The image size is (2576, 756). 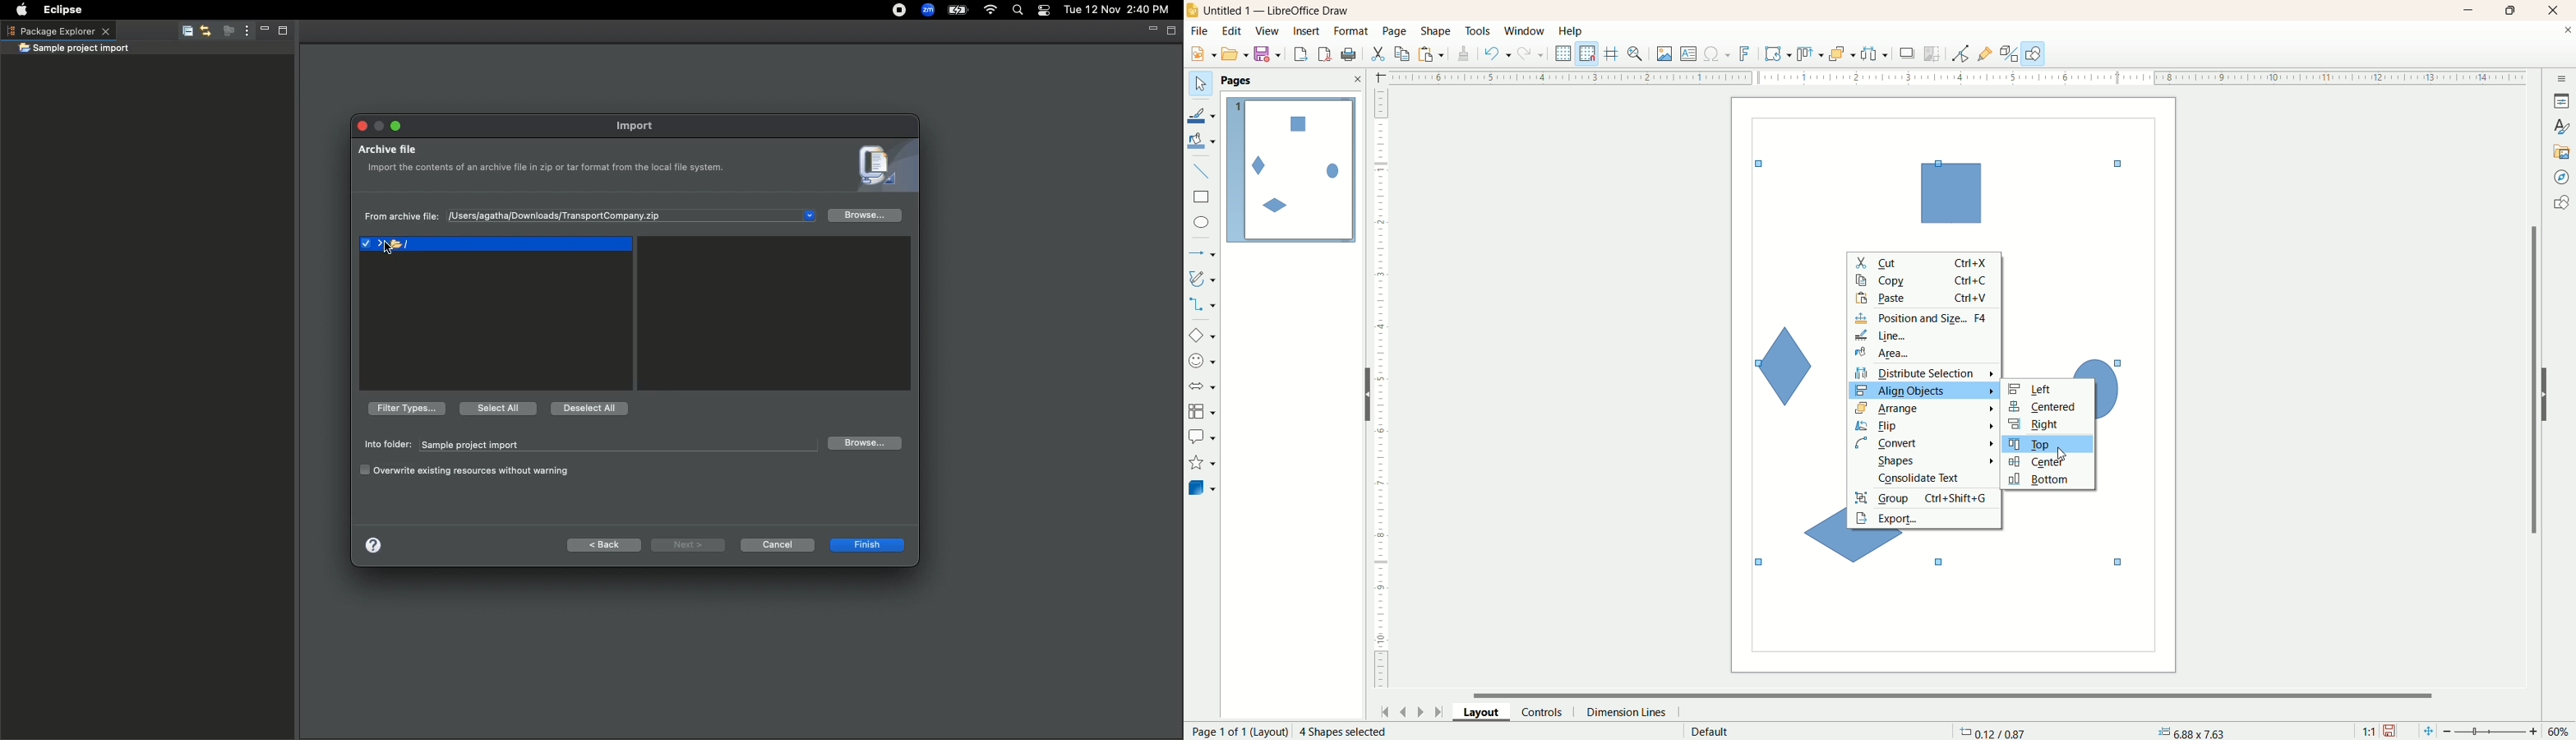 What do you see at coordinates (2512, 10) in the screenshot?
I see `maximize` at bounding box center [2512, 10].